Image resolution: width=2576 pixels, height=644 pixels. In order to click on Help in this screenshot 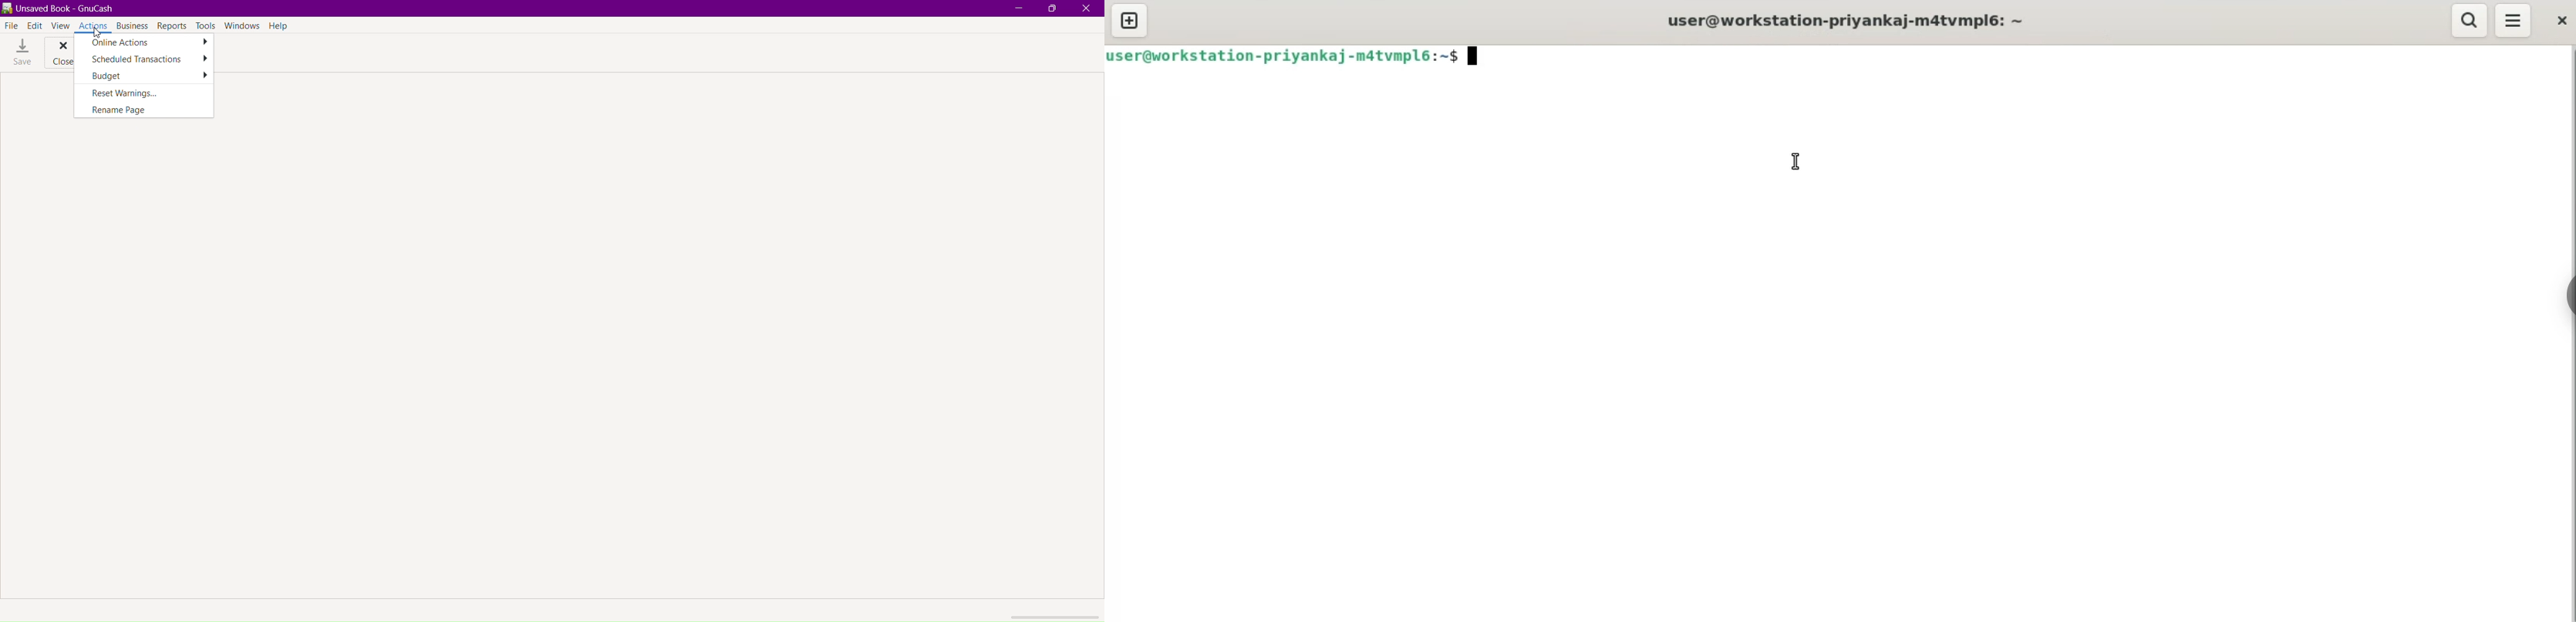, I will do `click(281, 24)`.